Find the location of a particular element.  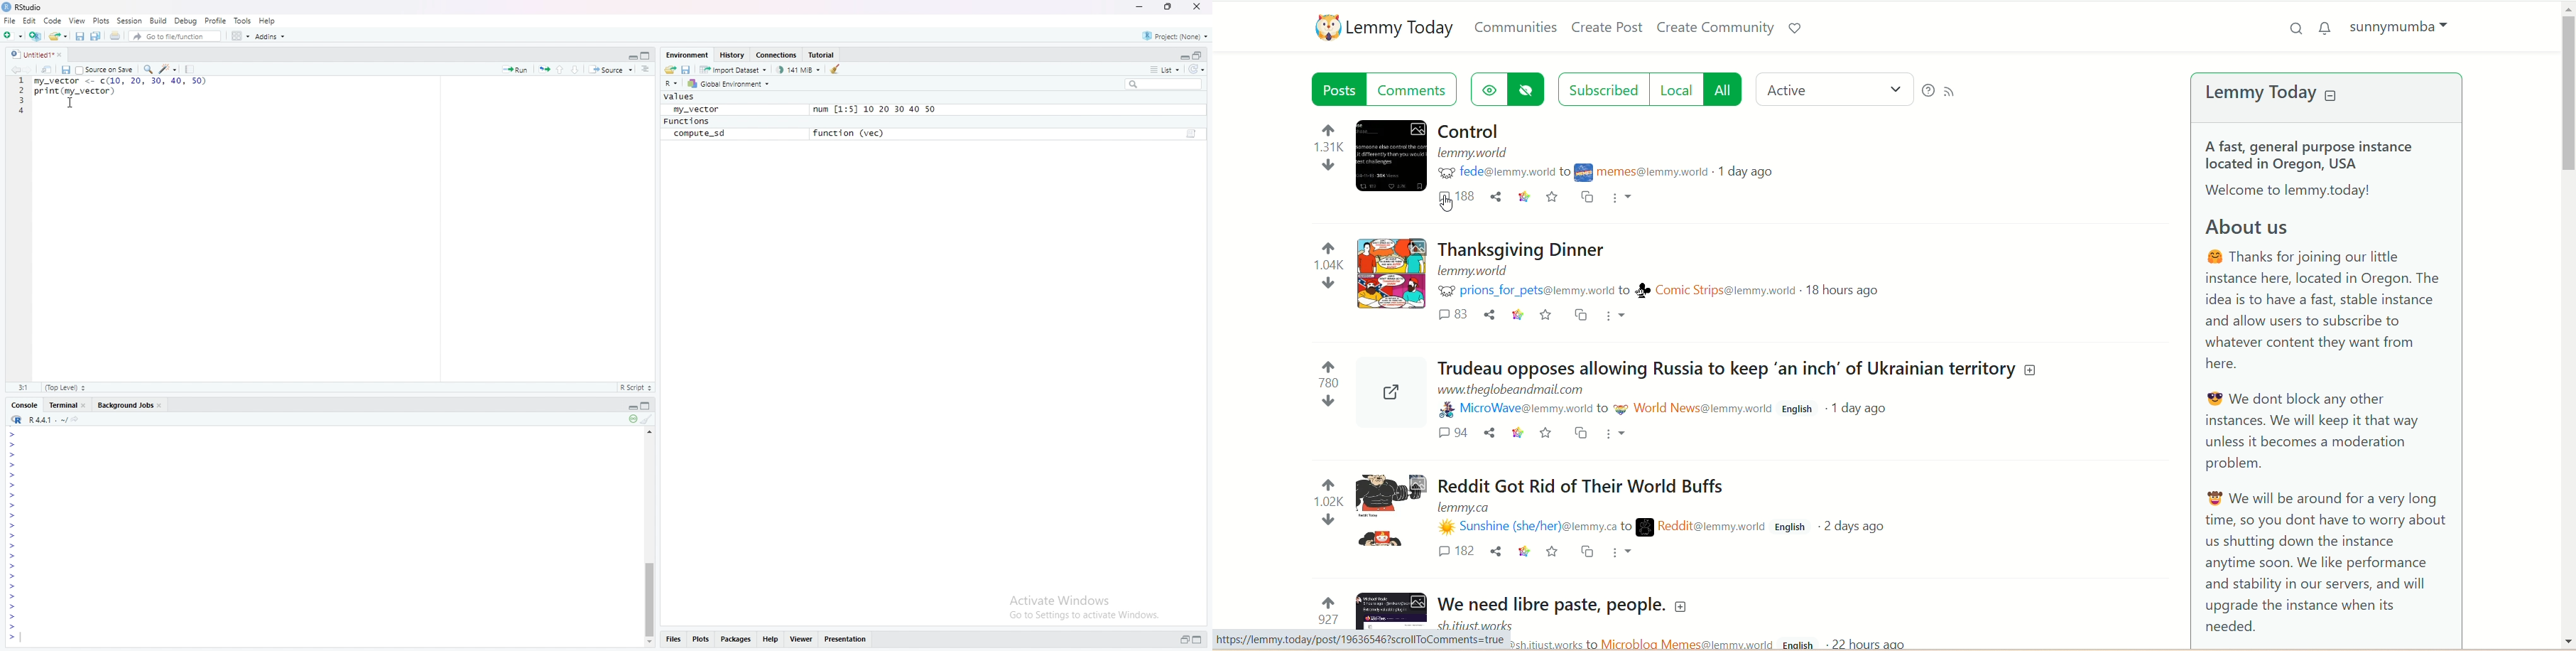

Activate Windows
Go to Settings to activate Windows. is located at coordinates (1086, 605).